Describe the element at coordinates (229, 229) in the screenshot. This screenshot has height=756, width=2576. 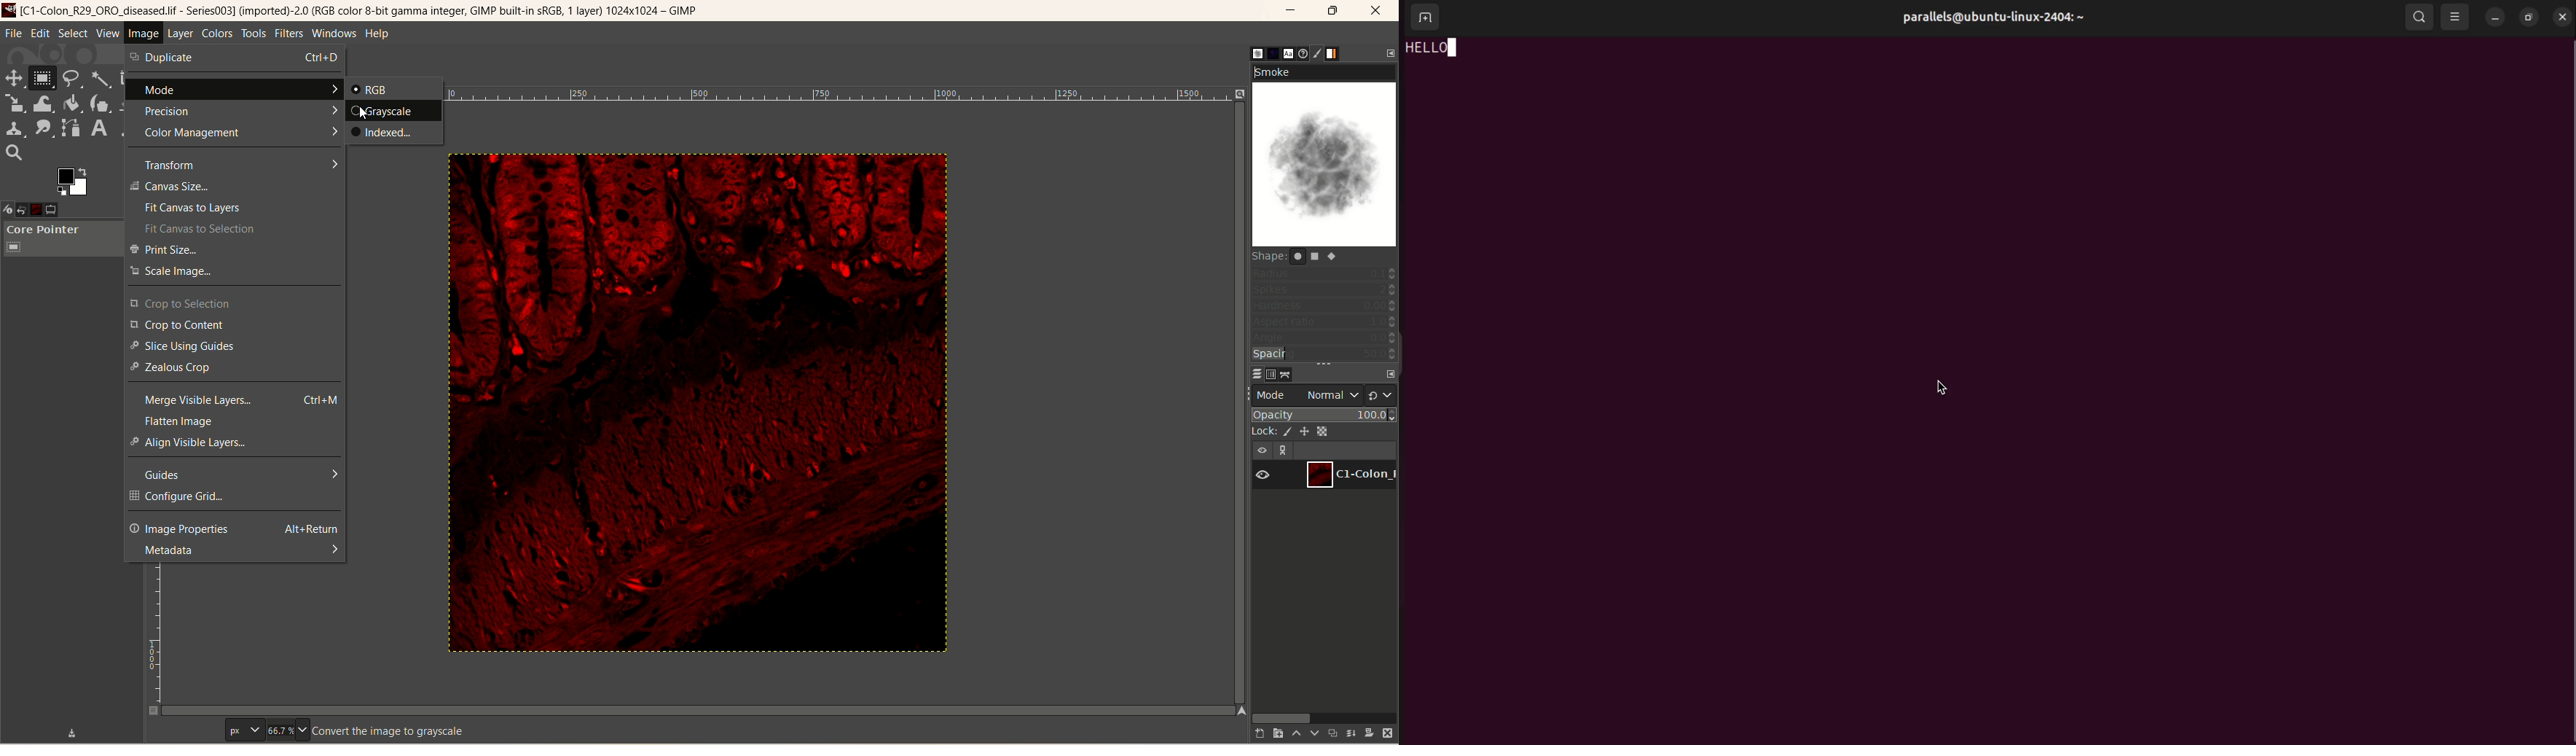
I see `fit canvas to selection` at that location.